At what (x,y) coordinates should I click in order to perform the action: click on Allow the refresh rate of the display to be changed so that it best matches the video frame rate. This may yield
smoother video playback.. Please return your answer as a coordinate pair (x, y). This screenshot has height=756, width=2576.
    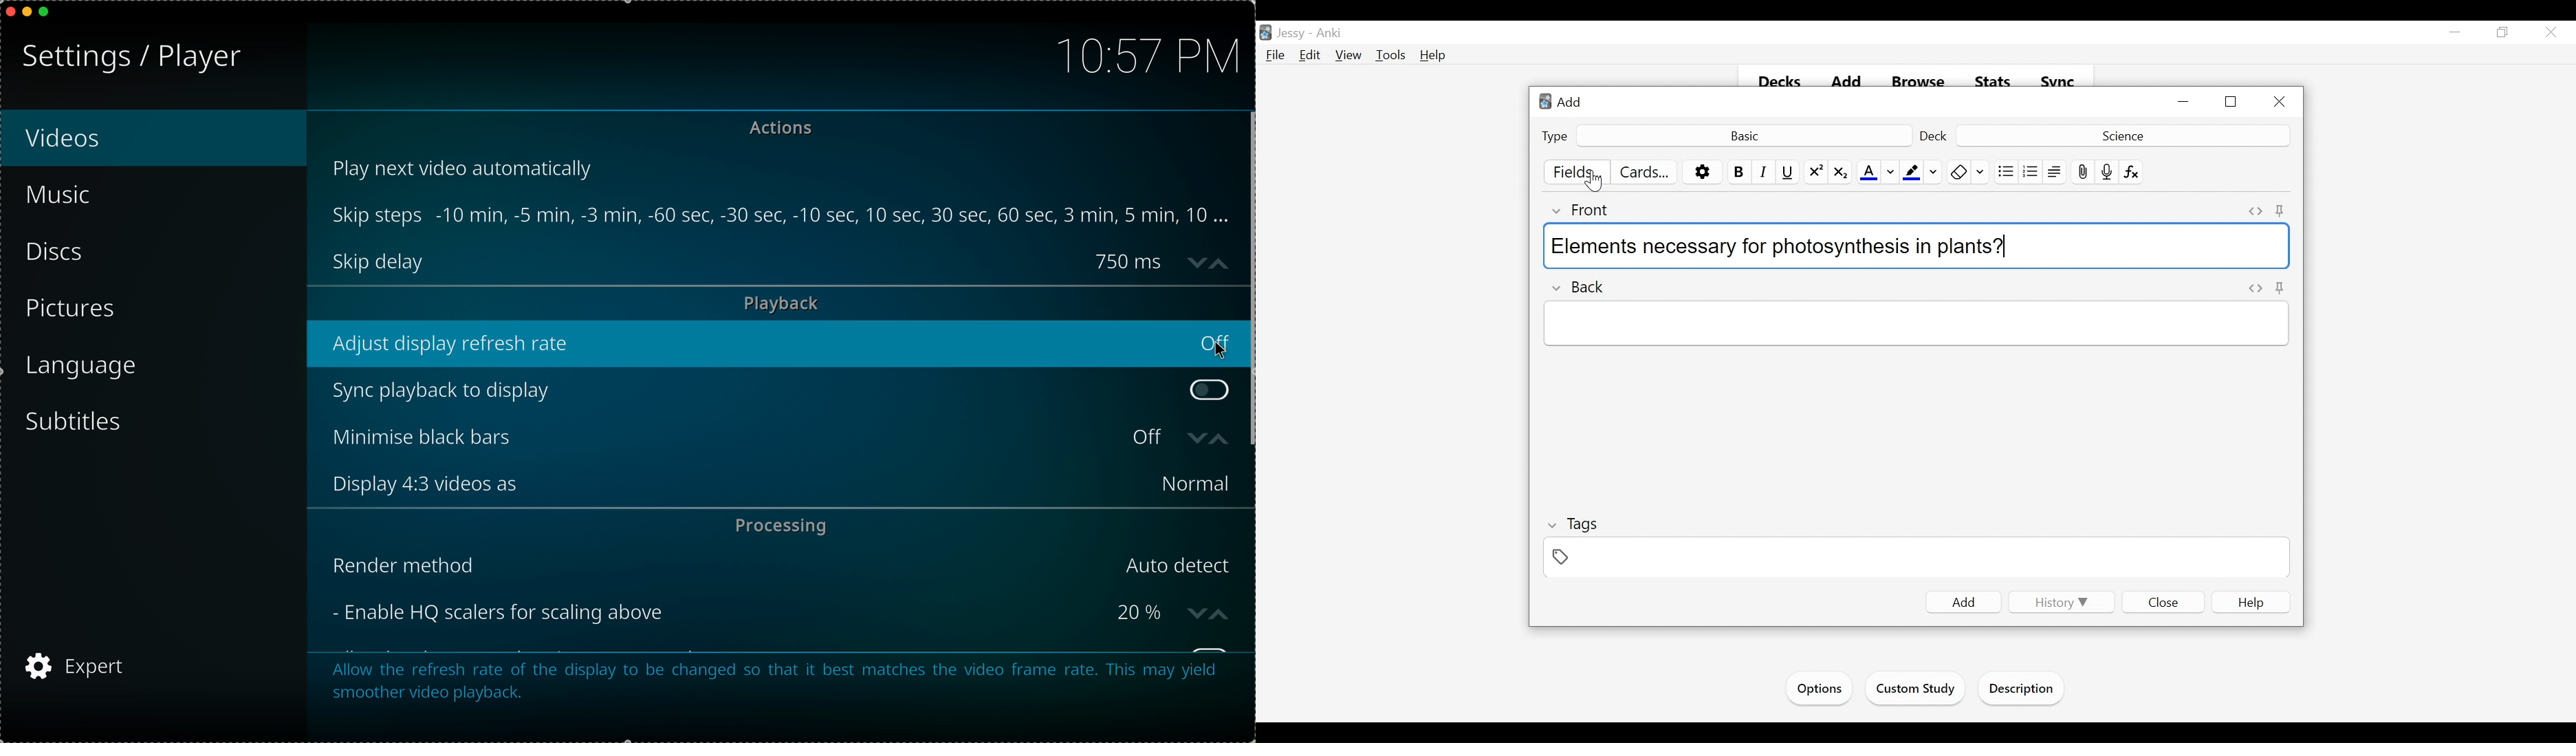
    Looking at the image, I should click on (773, 678).